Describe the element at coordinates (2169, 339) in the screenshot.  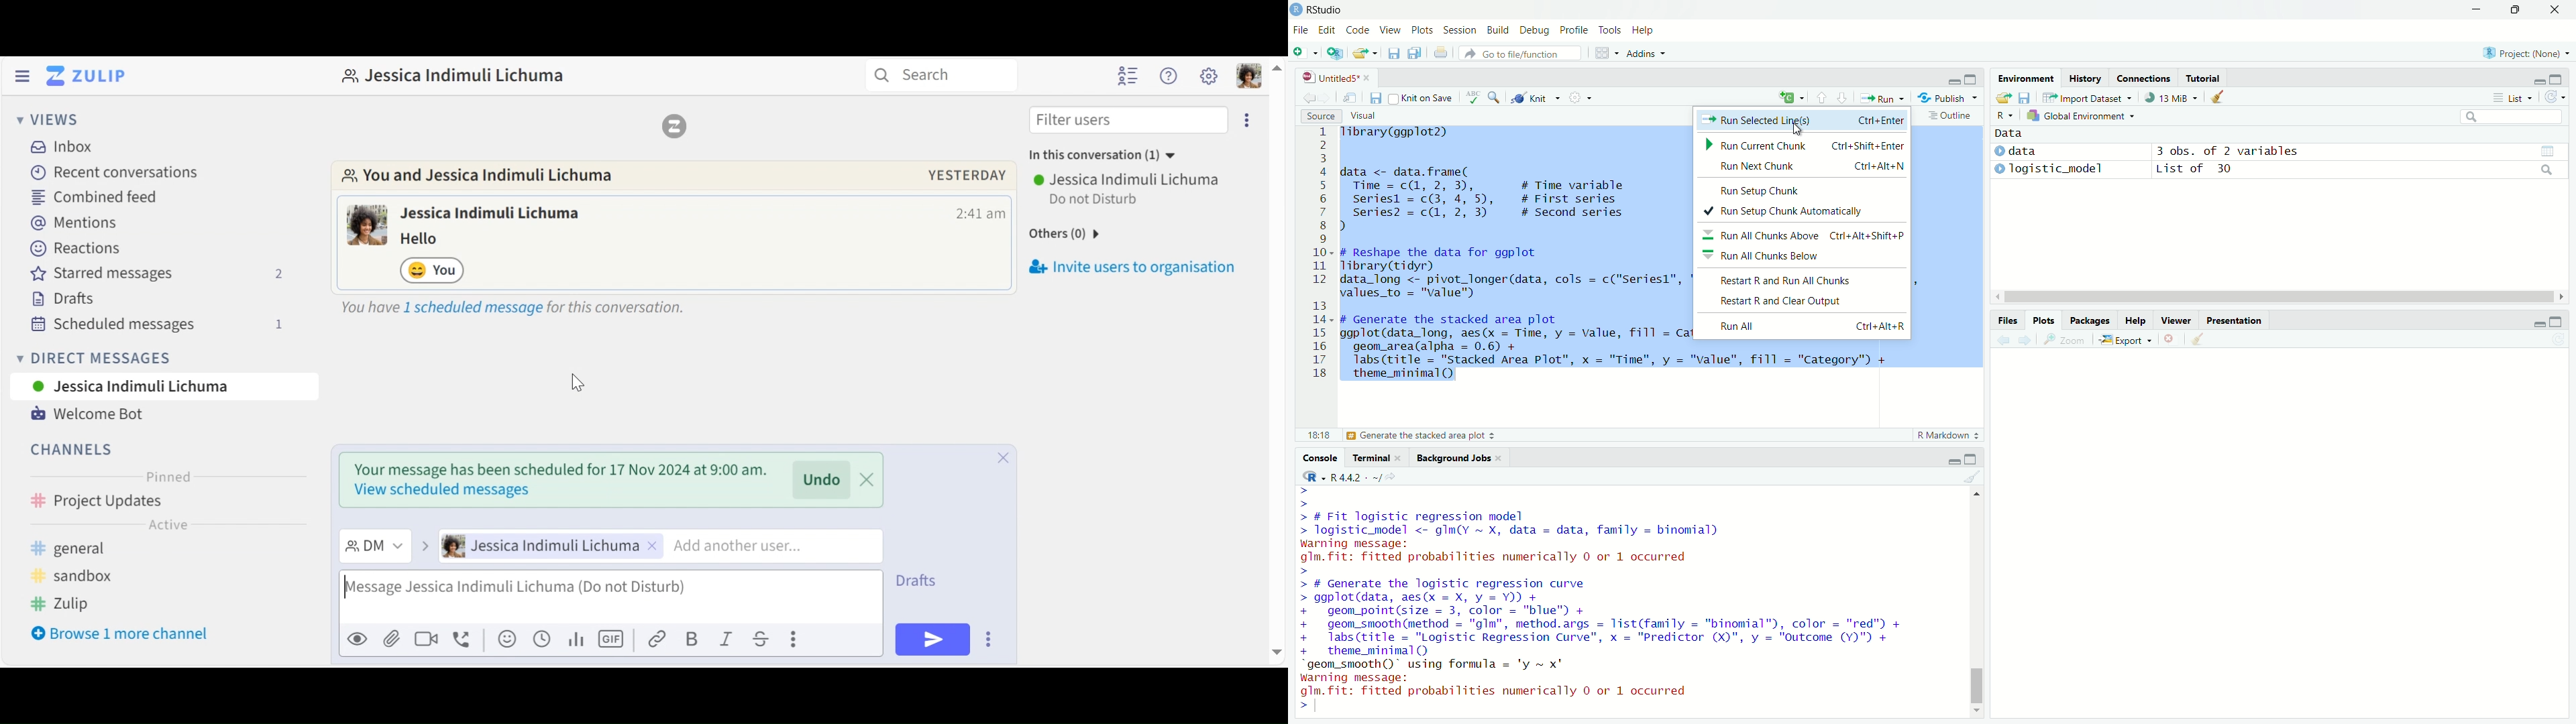
I see `close` at that location.